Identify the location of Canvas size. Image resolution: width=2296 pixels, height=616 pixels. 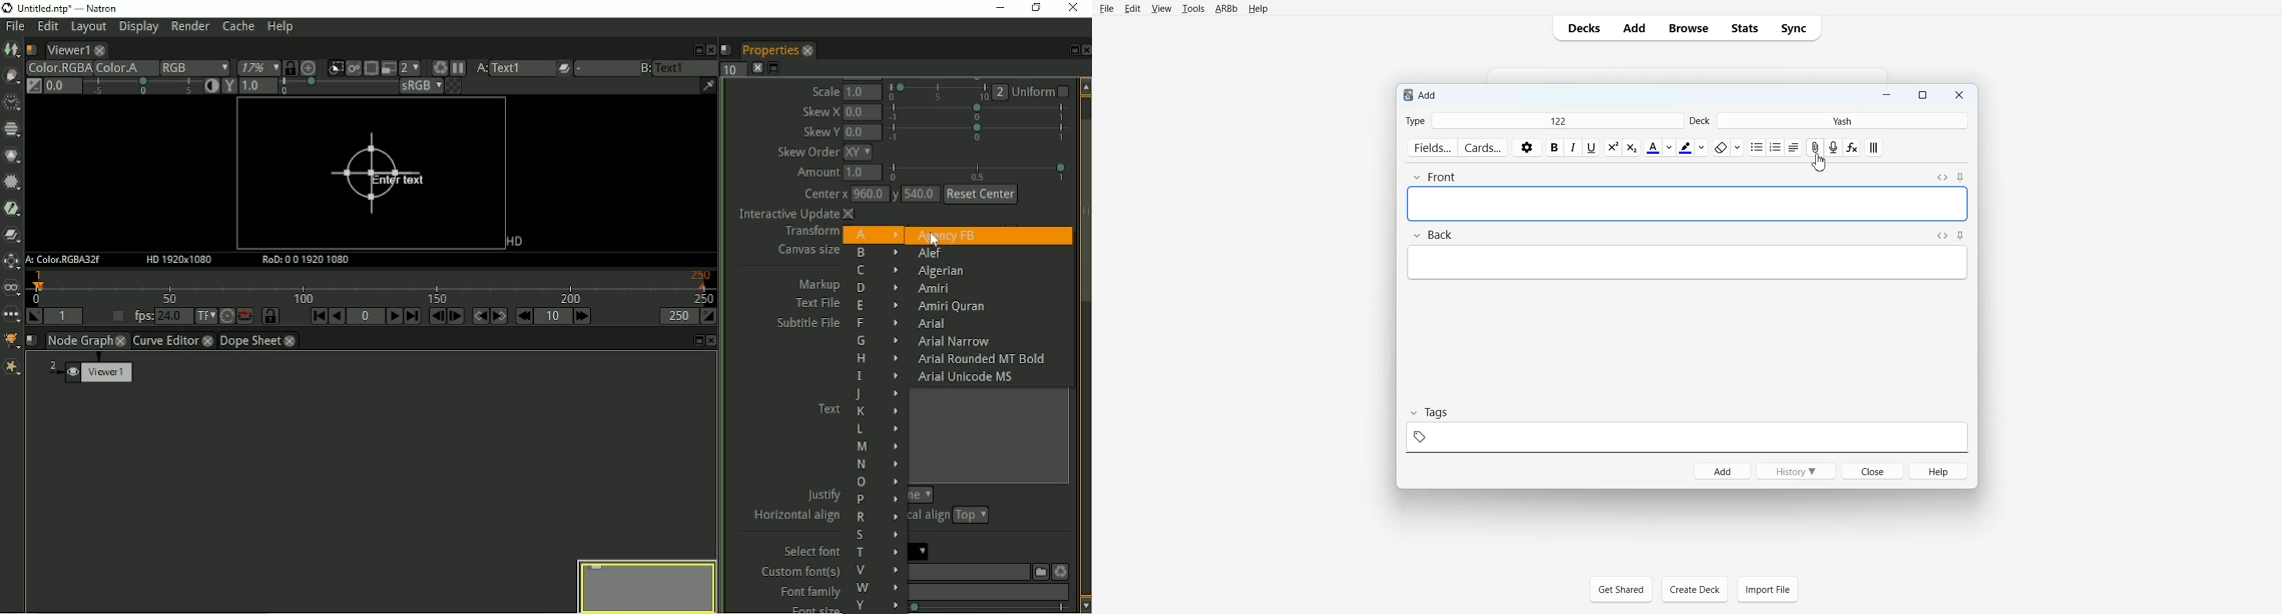
(805, 251).